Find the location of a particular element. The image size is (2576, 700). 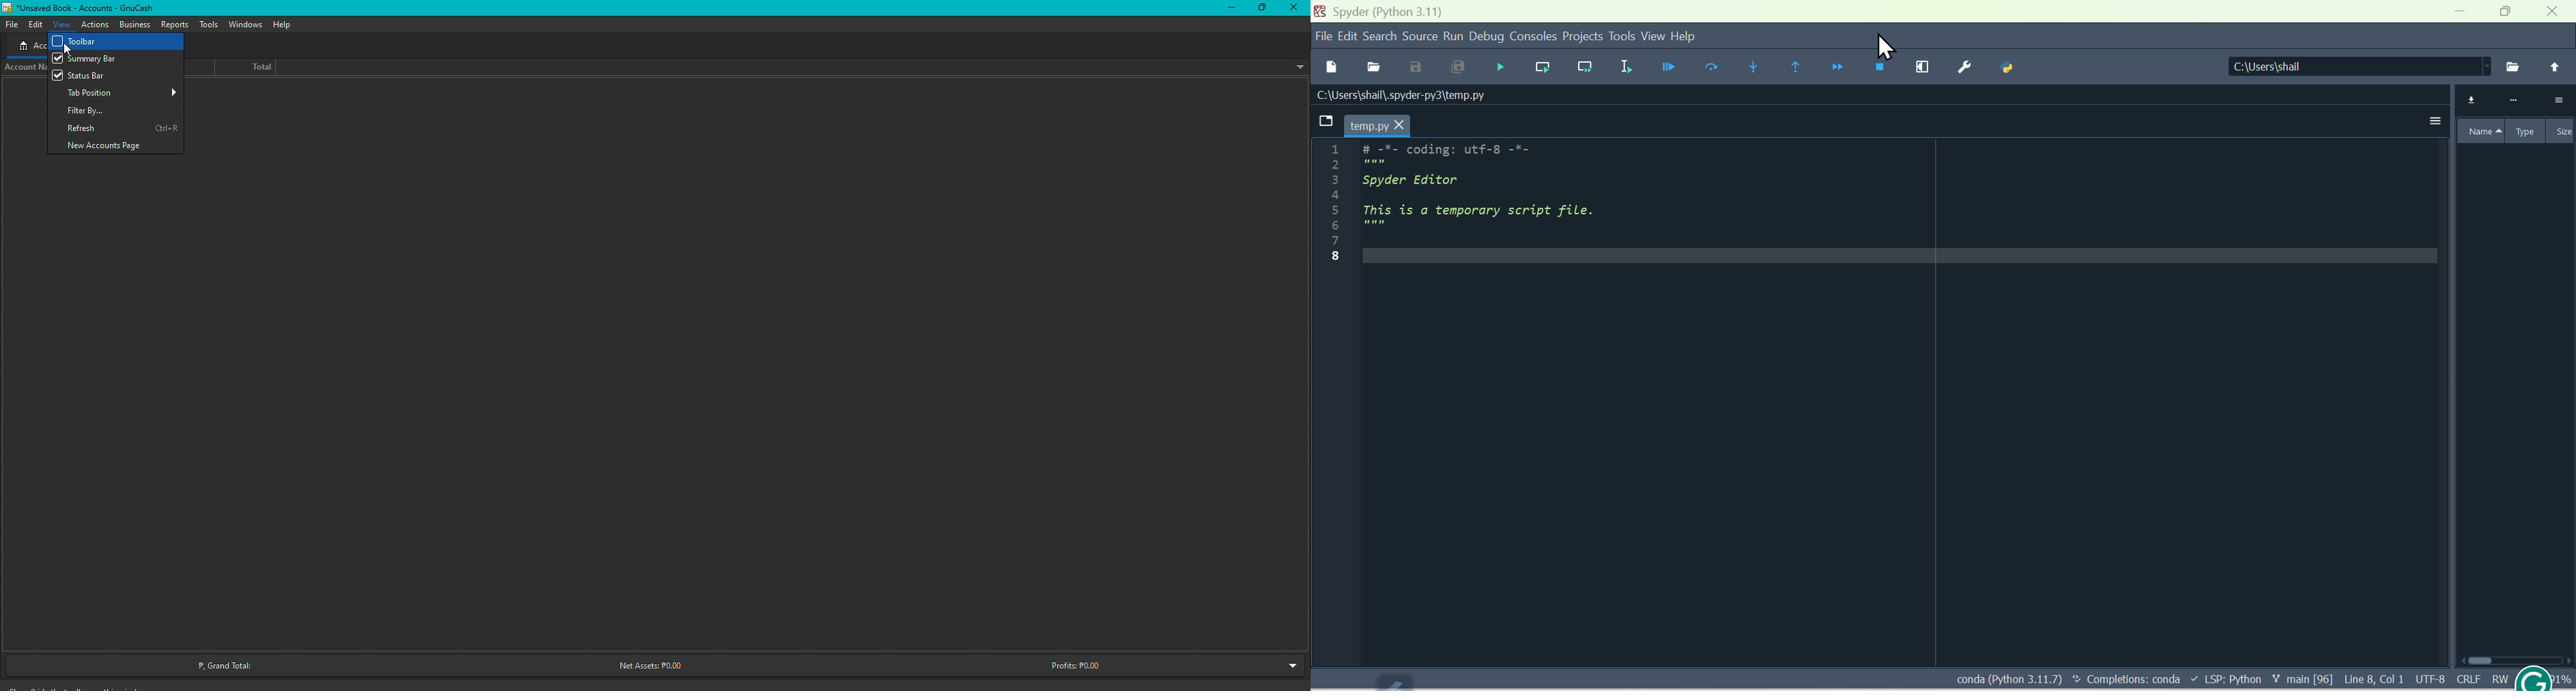

Consoles is located at coordinates (1533, 34).